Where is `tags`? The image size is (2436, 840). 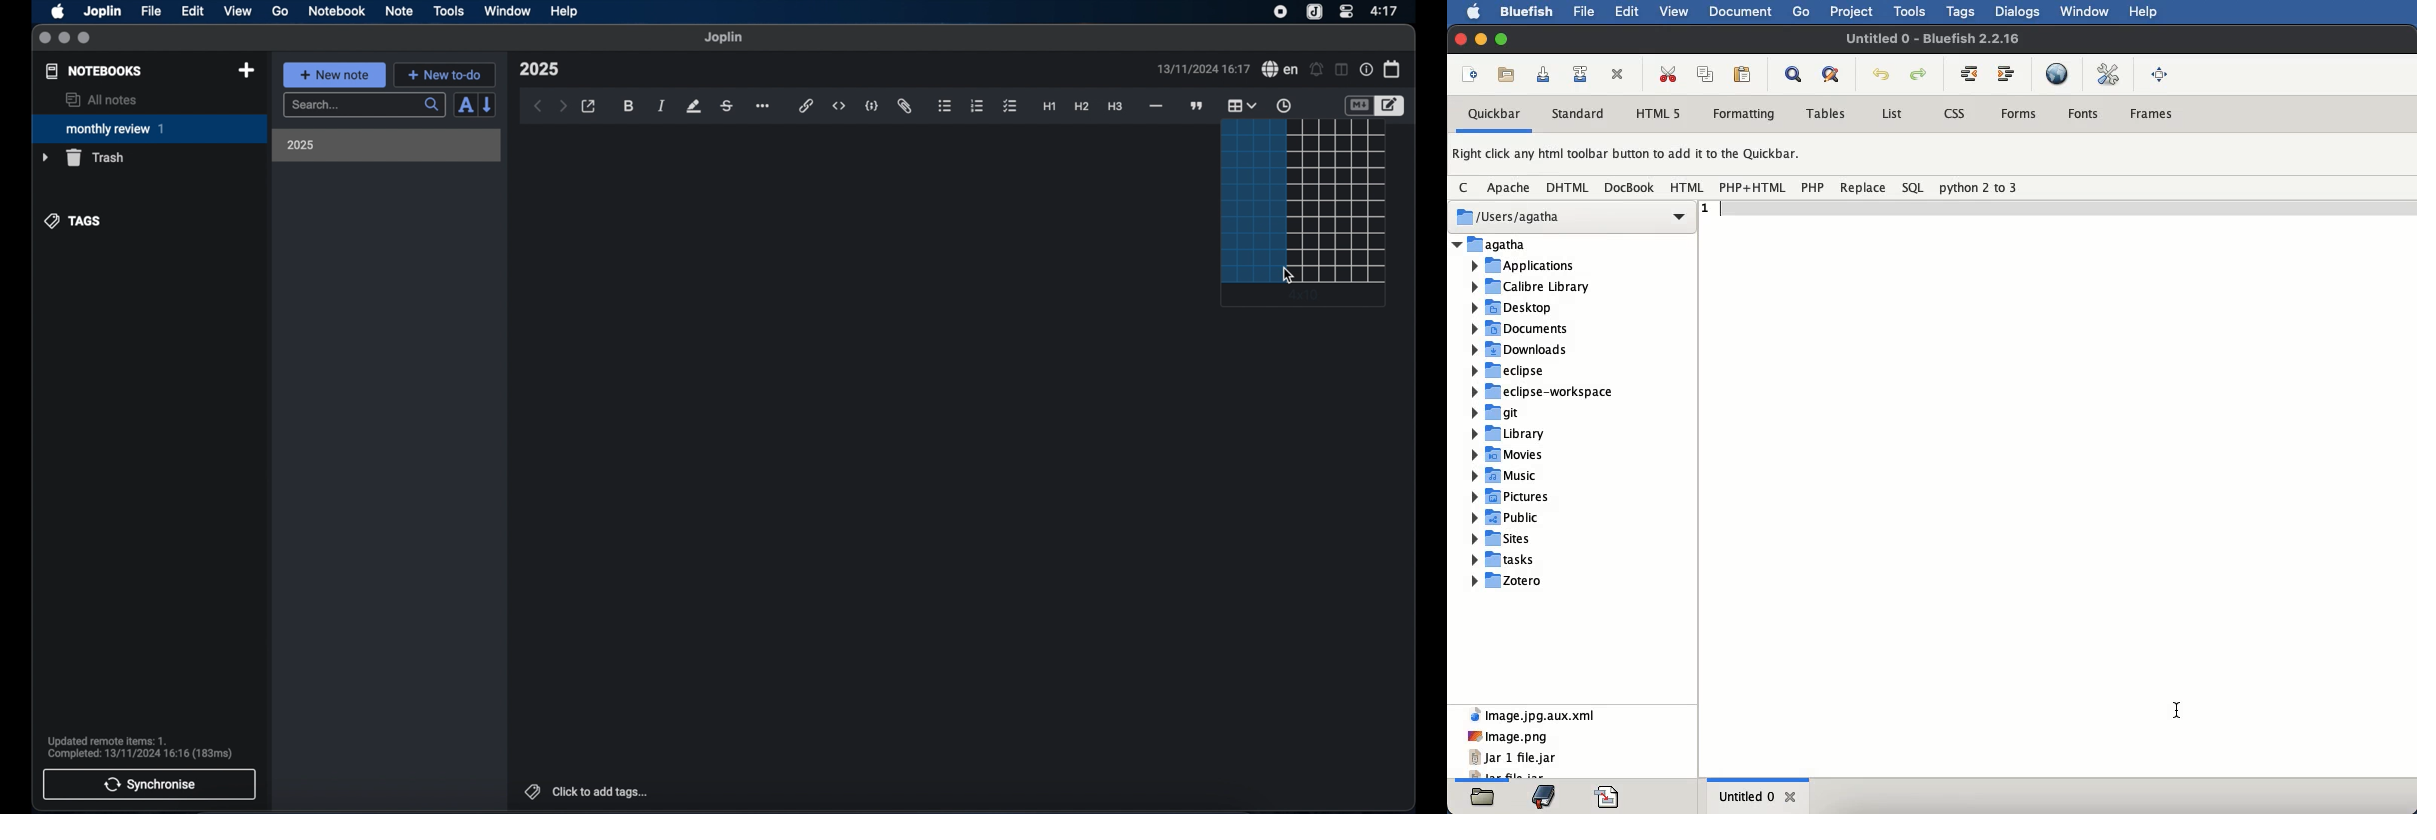
tags is located at coordinates (1961, 12).